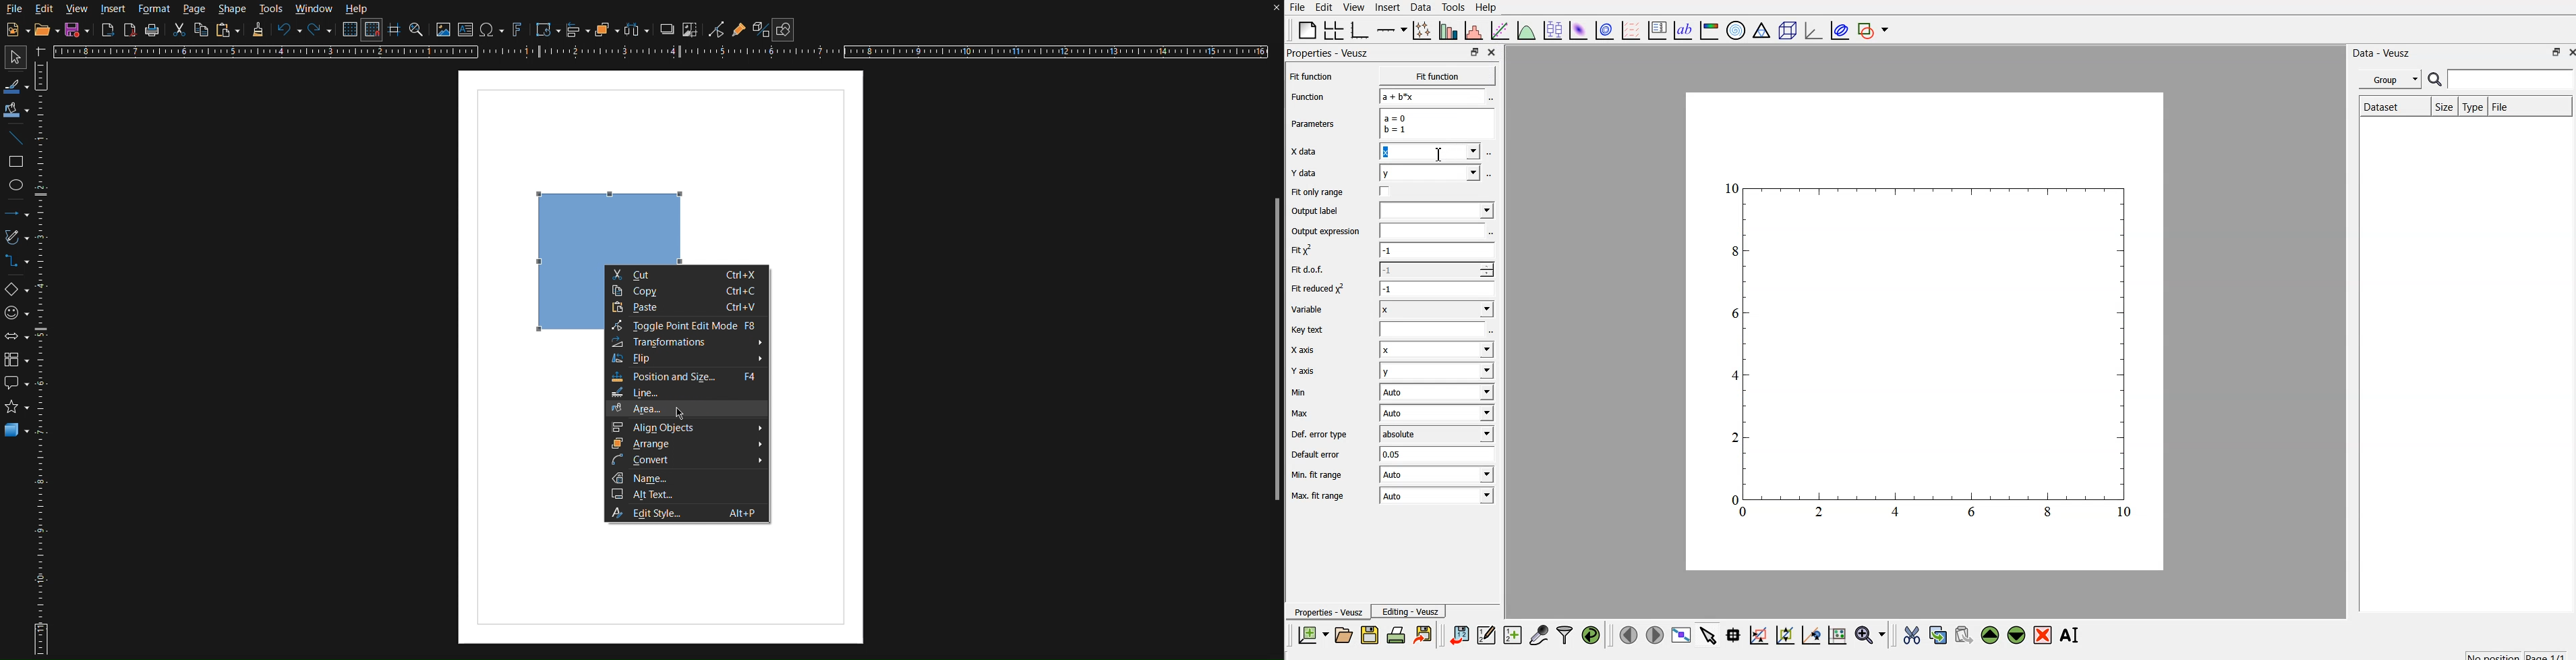 Image resolution: width=2576 pixels, height=672 pixels. I want to click on Help, so click(358, 9).